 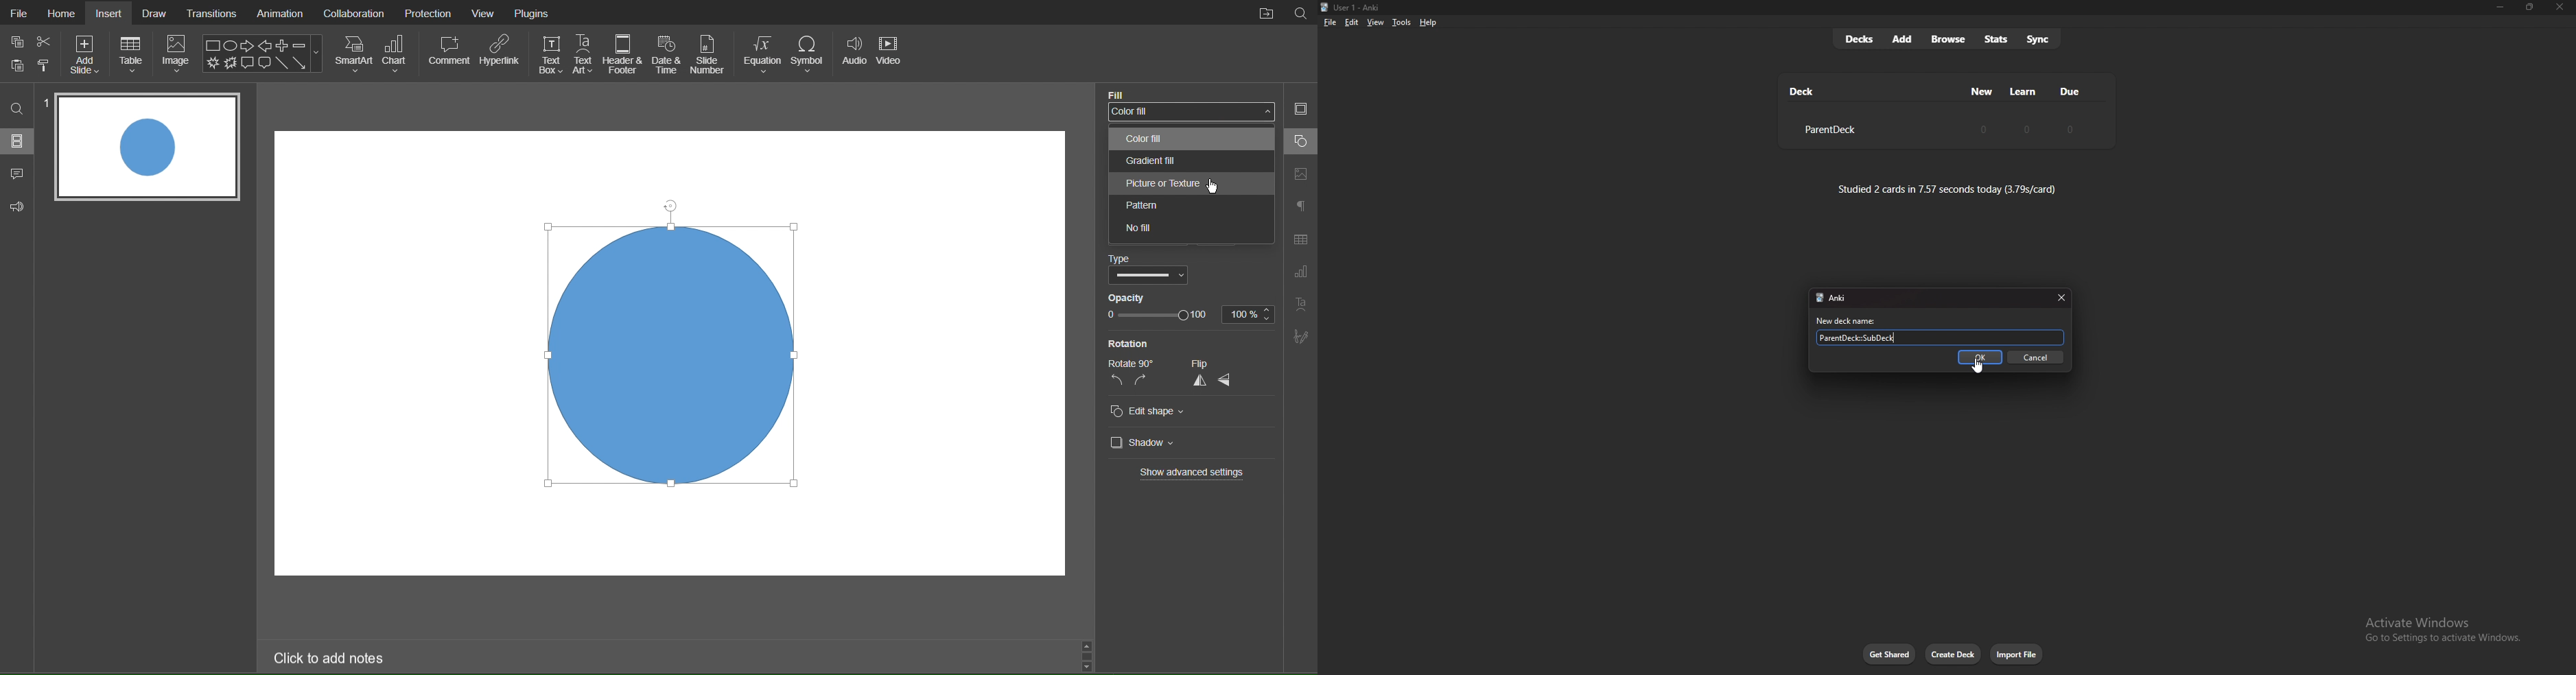 What do you see at coordinates (17, 204) in the screenshot?
I see `Feedback and Support` at bounding box center [17, 204].